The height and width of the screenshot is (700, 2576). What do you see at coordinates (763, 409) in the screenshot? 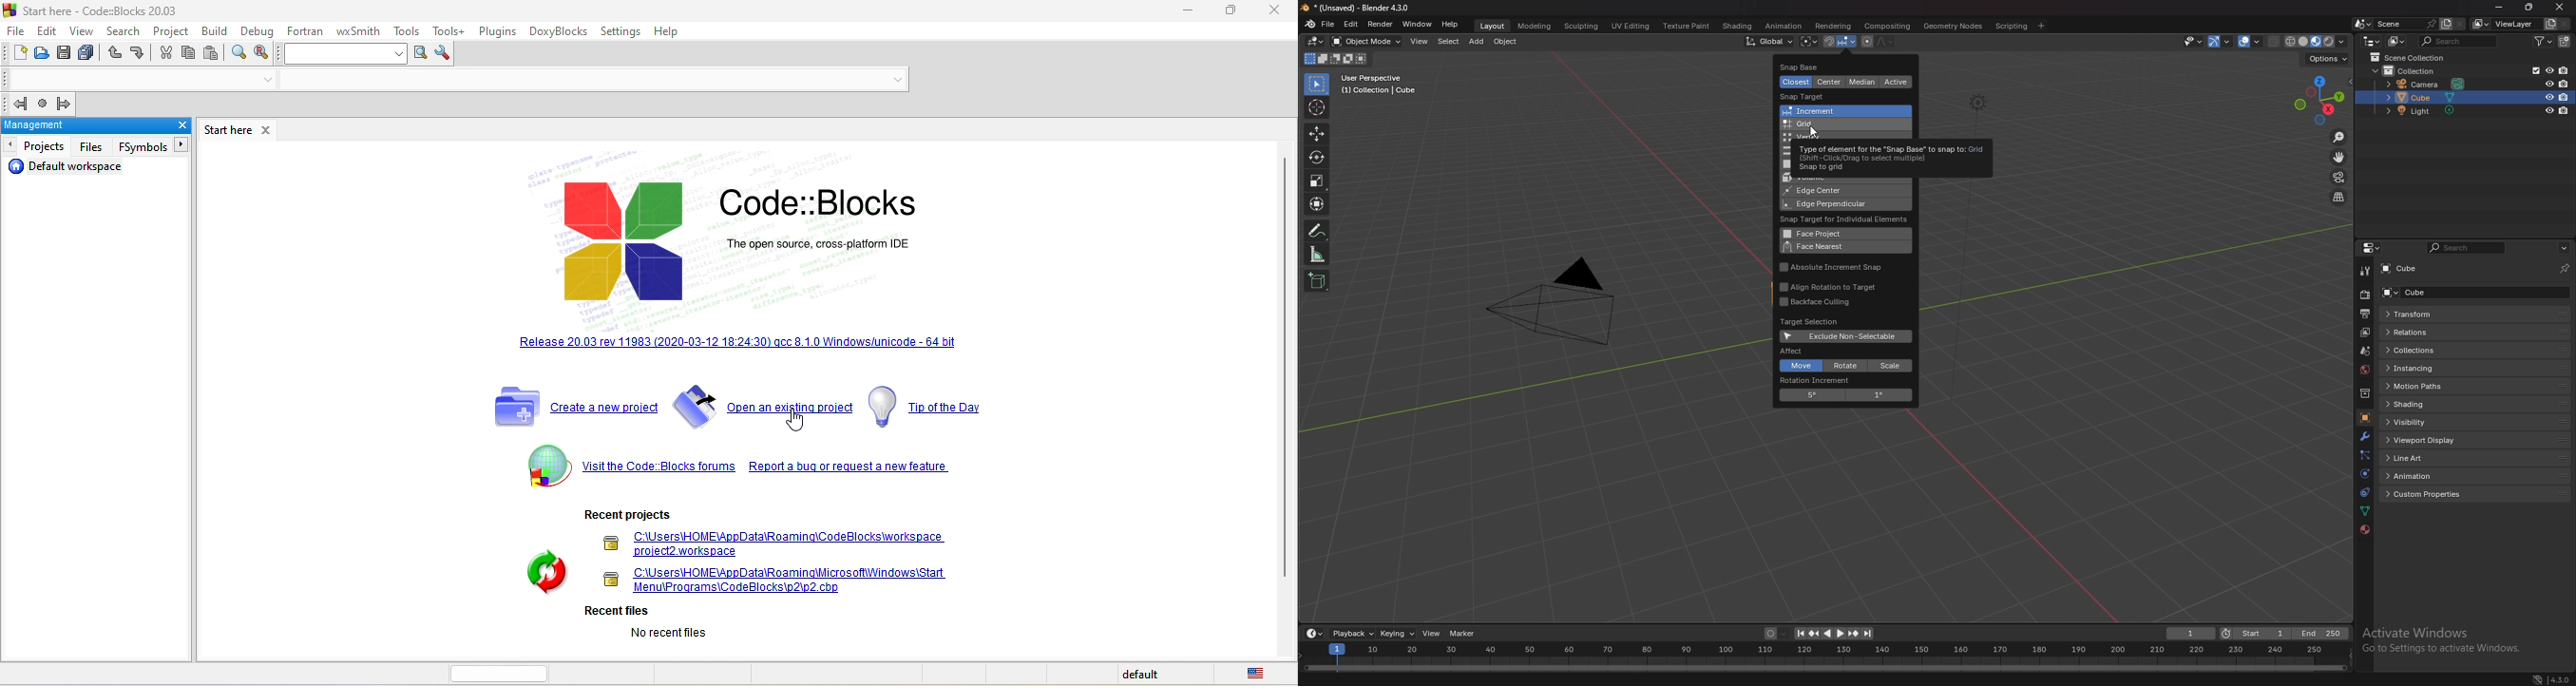
I see `open an  existing project` at bounding box center [763, 409].